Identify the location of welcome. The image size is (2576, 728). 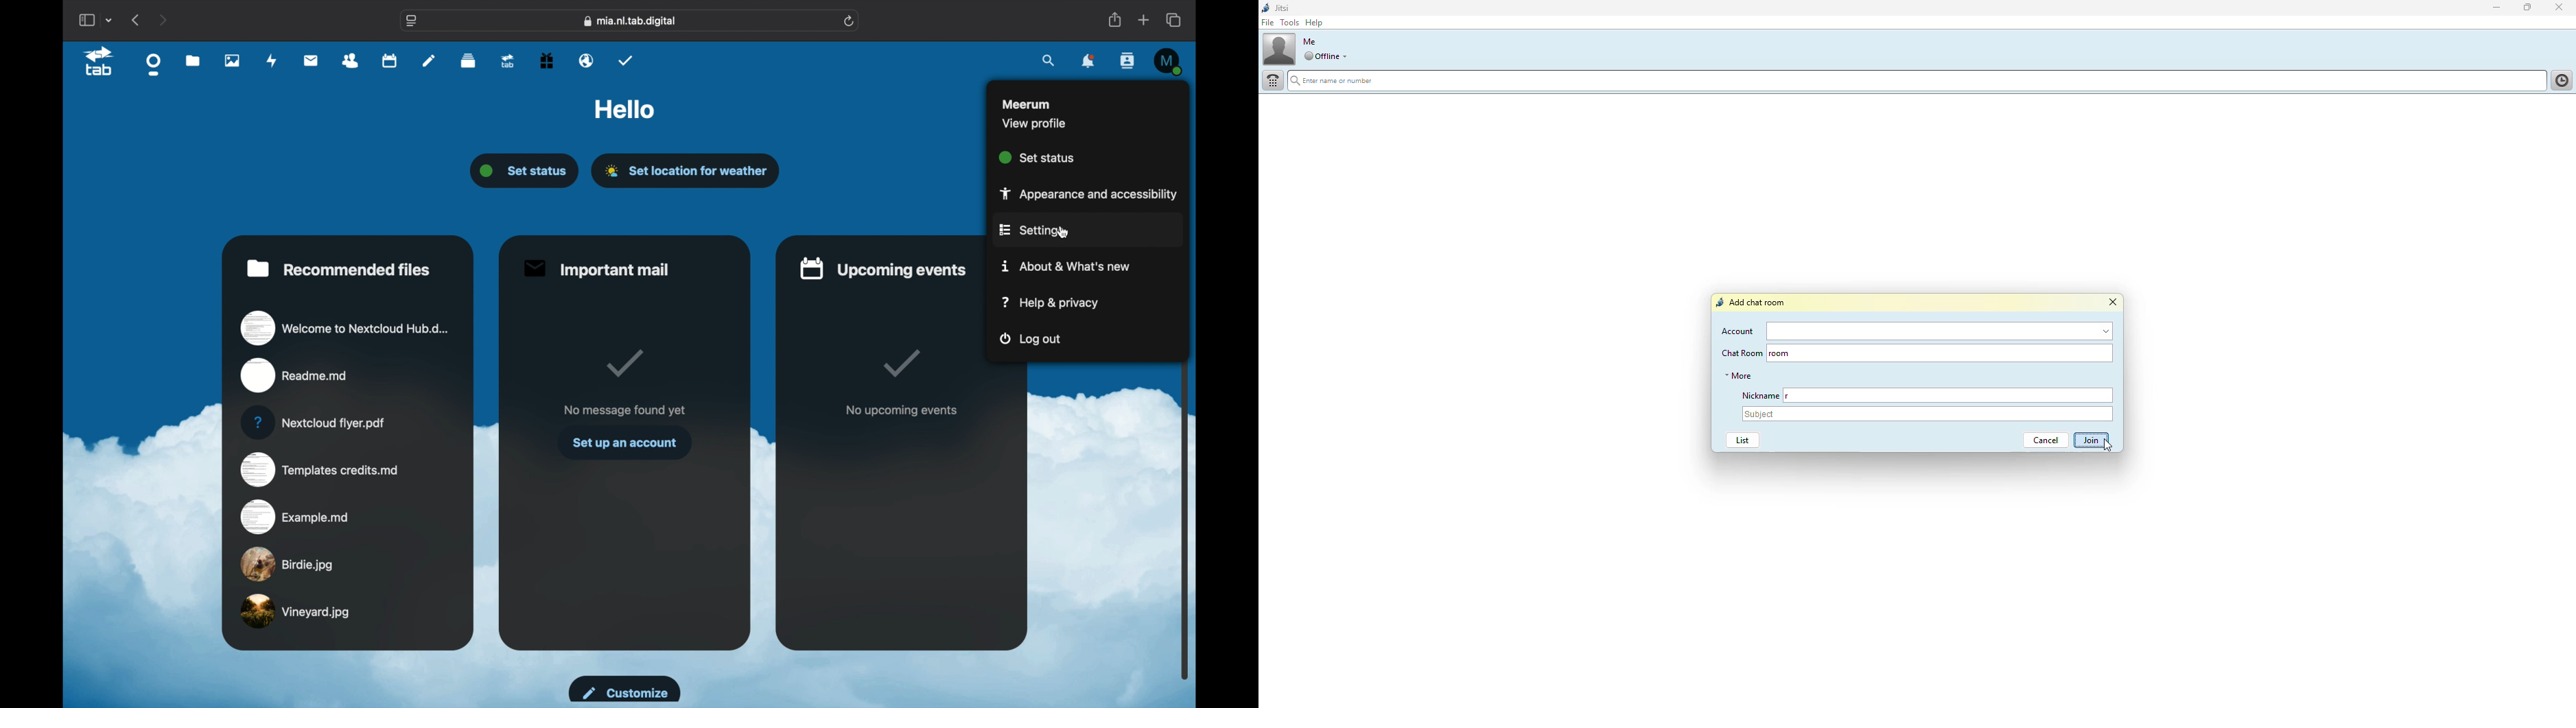
(345, 327).